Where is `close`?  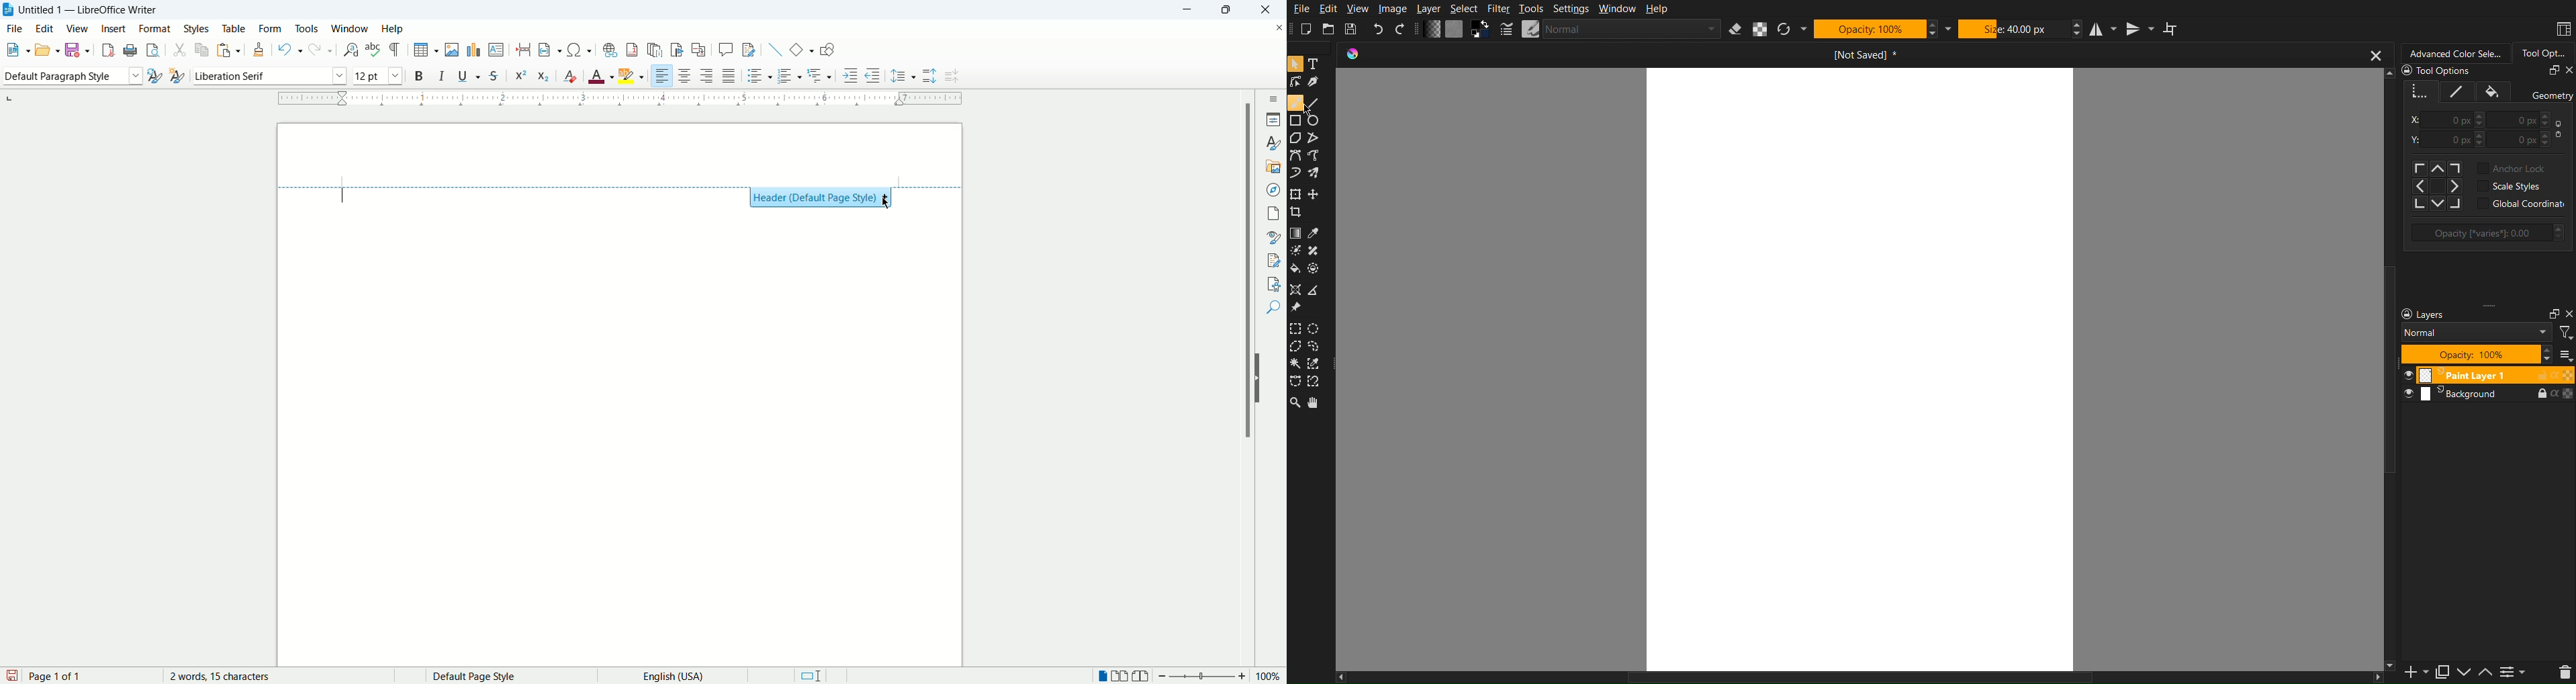 close is located at coordinates (1271, 10).